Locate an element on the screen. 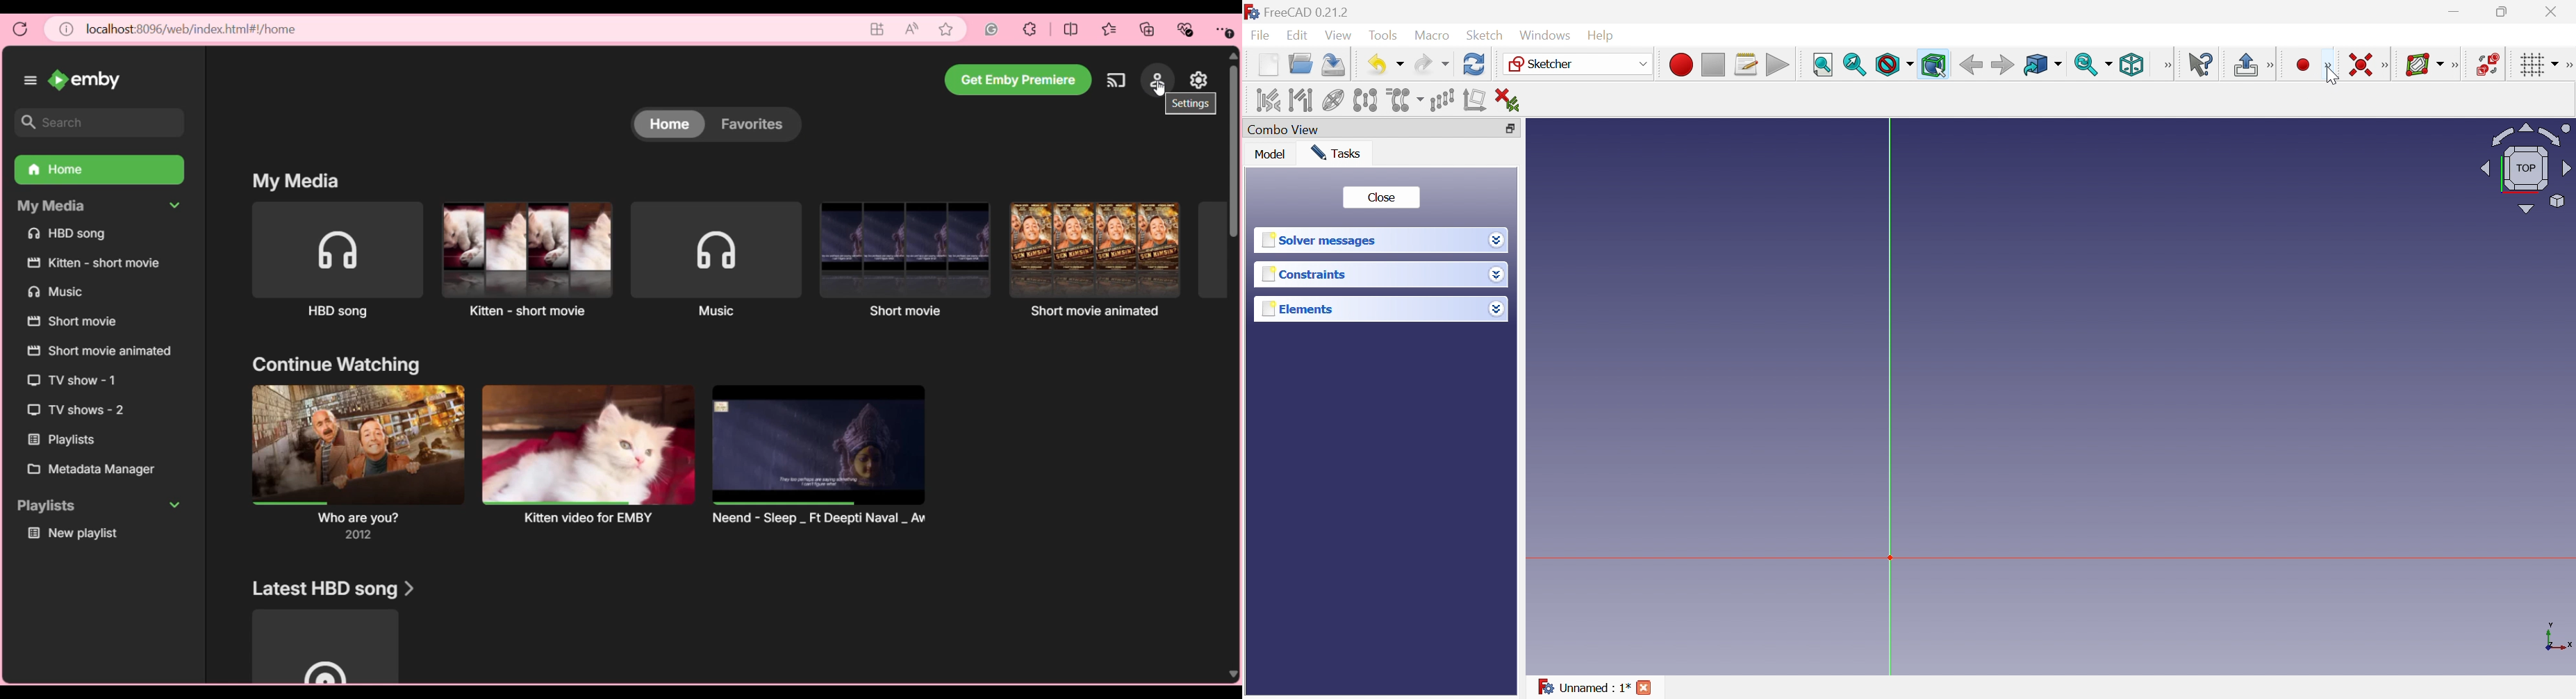 The height and width of the screenshot is (700, 2576). Execute macro is located at coordinates (1778, 65).